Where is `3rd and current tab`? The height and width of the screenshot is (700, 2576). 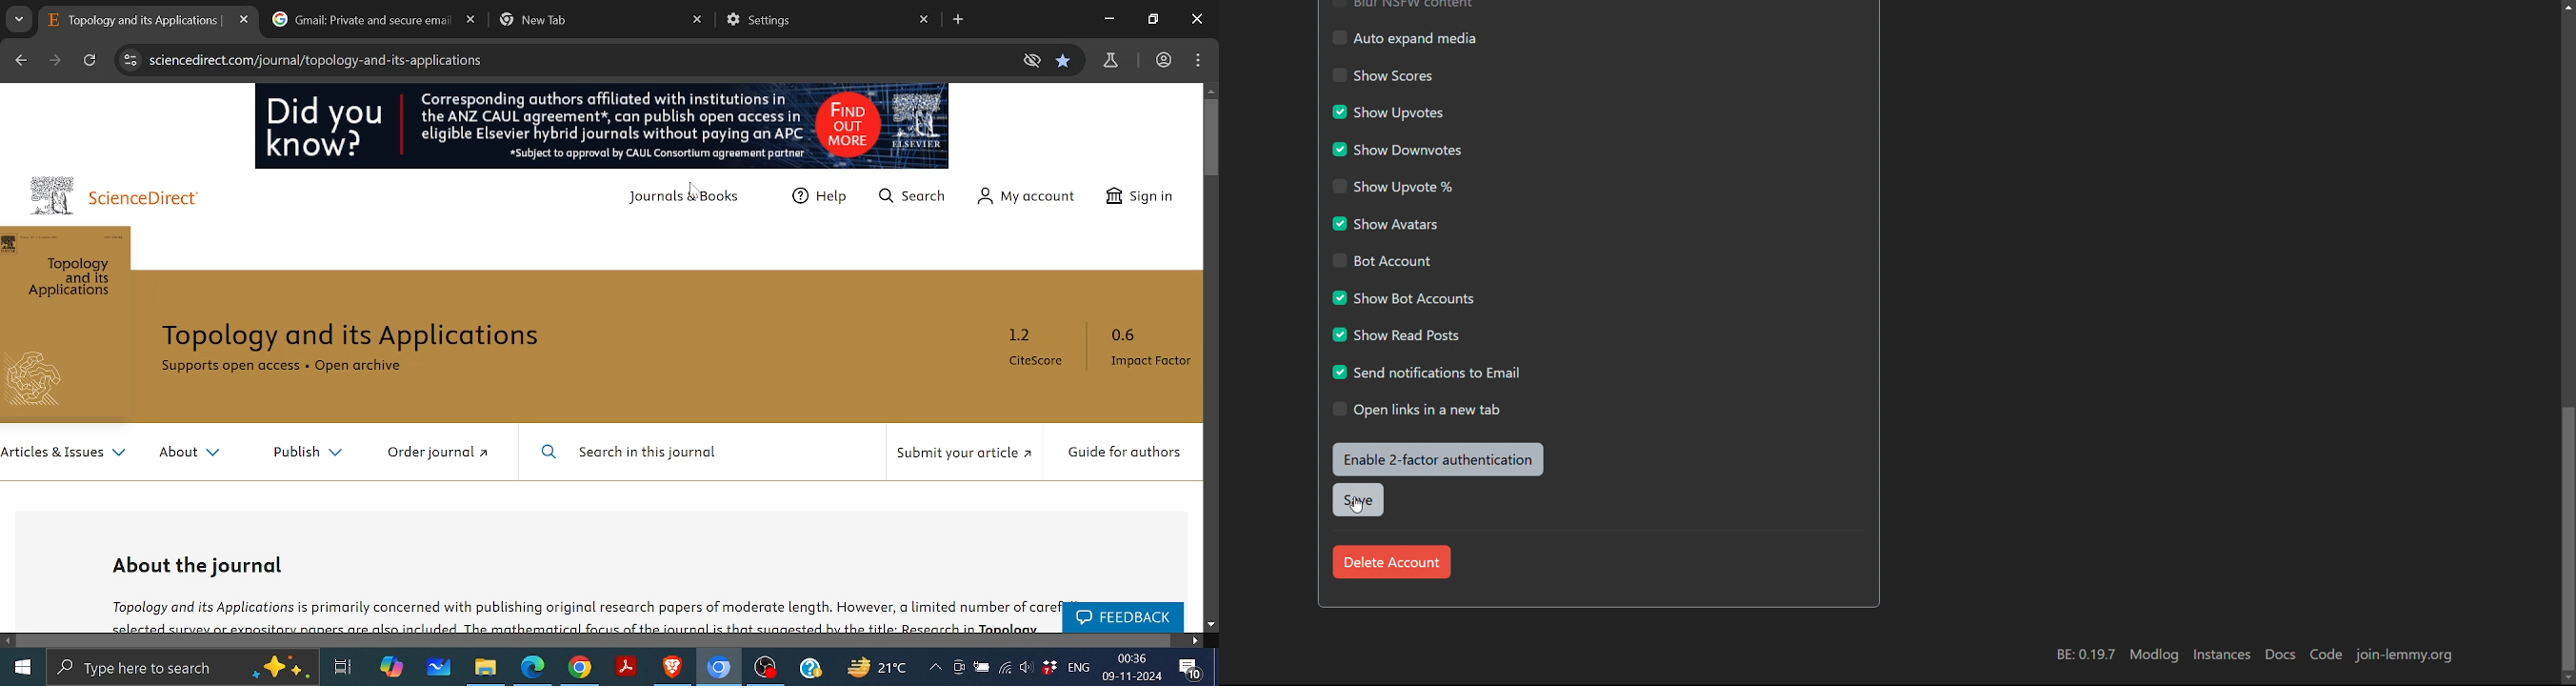
3rd and current tab is located at coordinates (589, 22).